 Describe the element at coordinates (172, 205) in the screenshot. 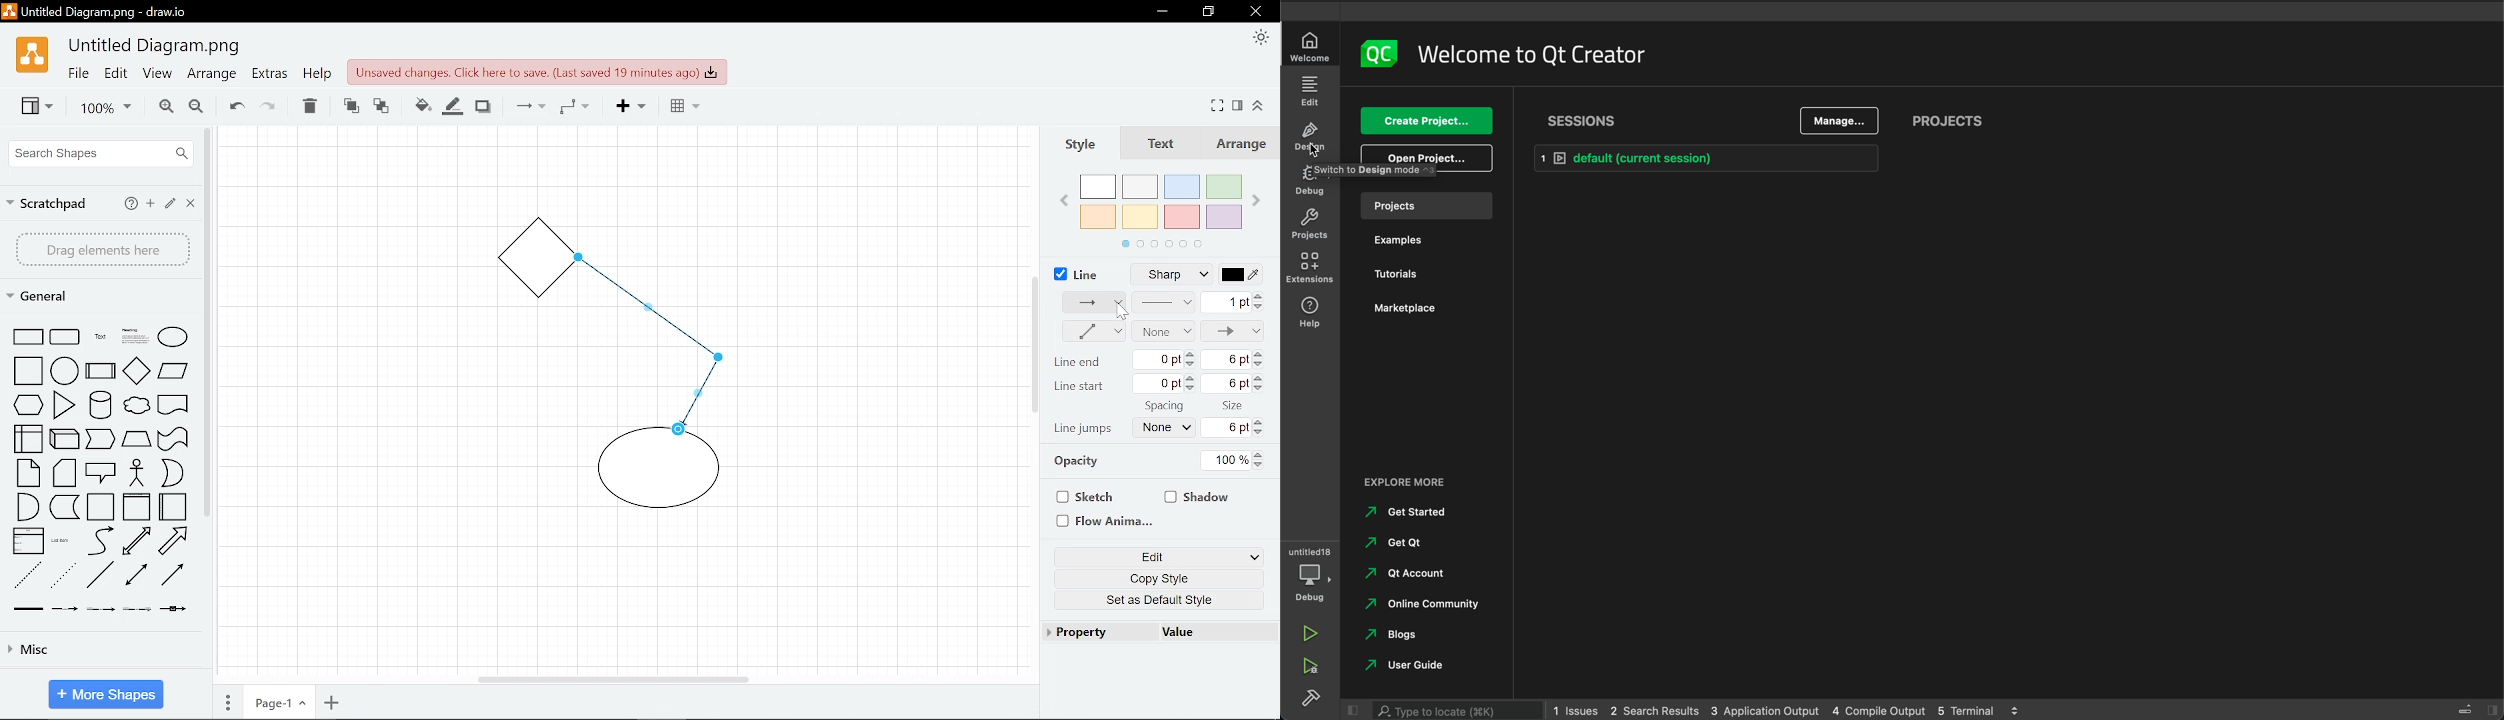

I see `Edit` at that location.